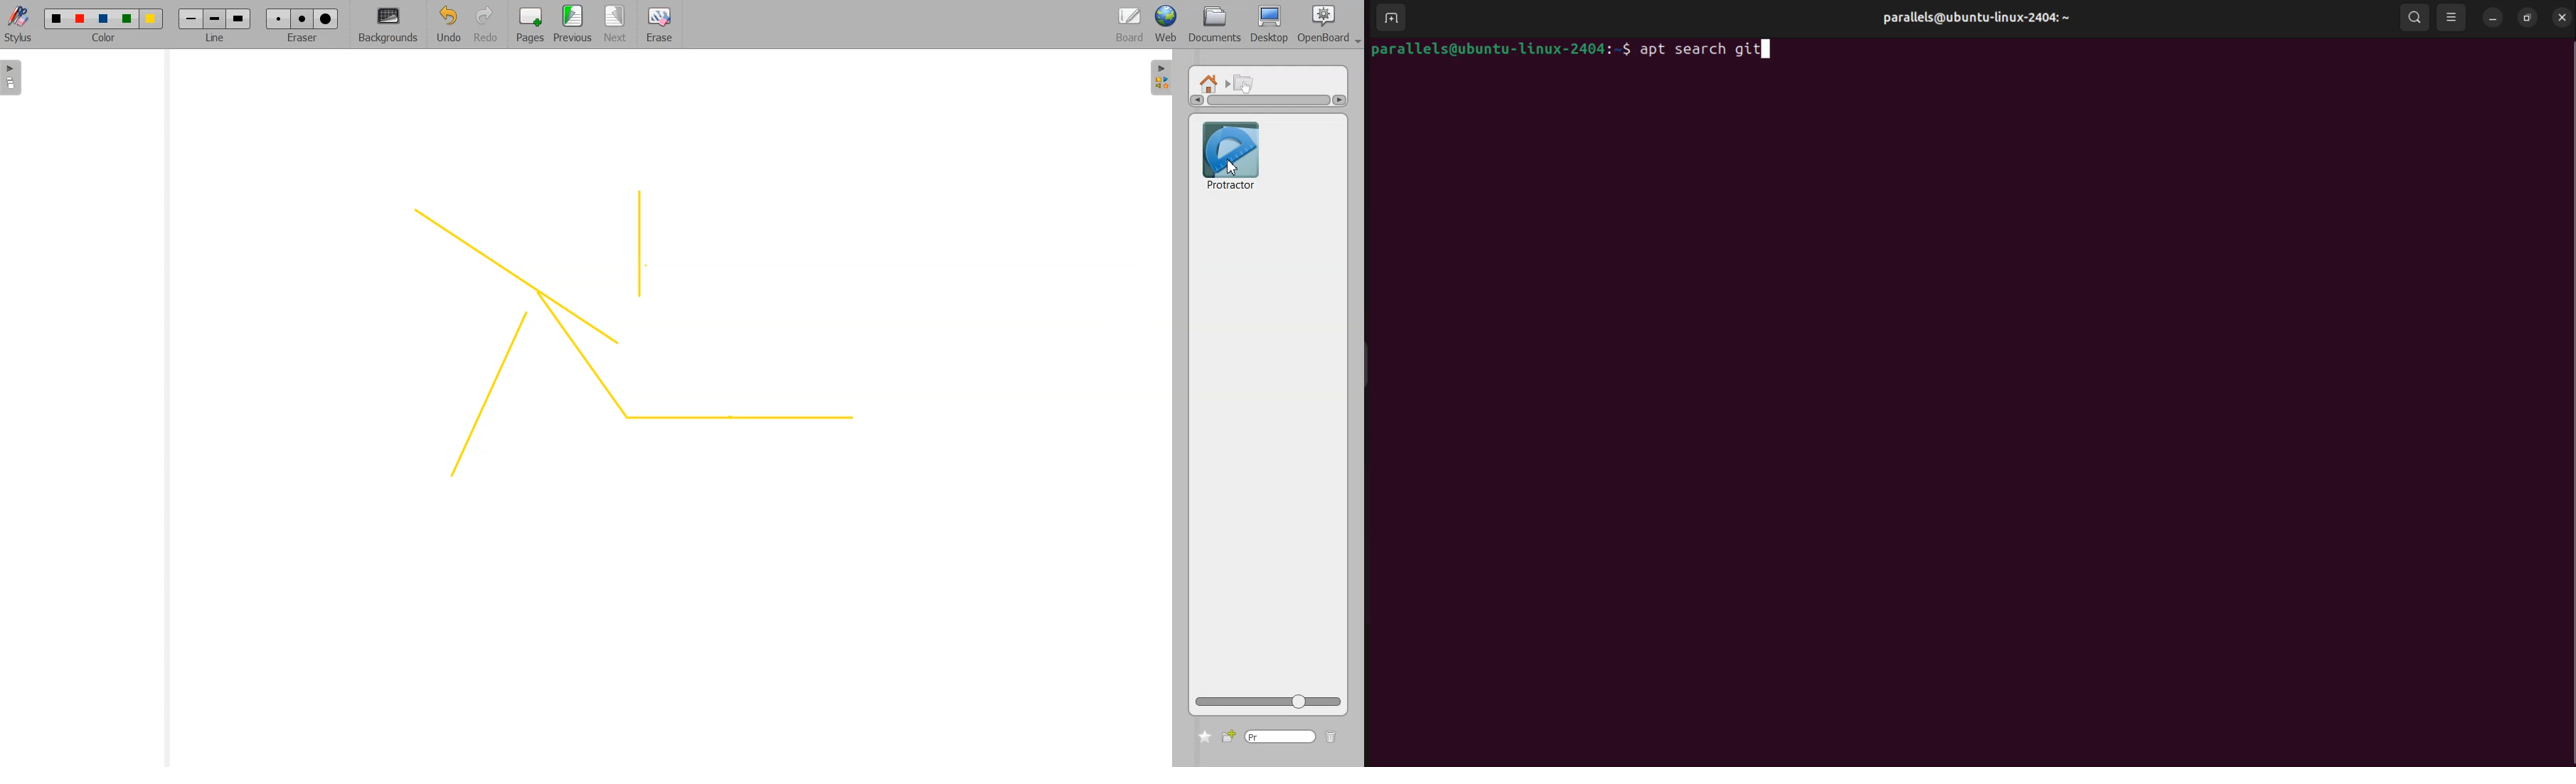 The height and width of the screenshot is (784, 2576). What do you see at coordinates (575, 25) in the screenshot?
I see `Previous` at bounding box center [575, 25].